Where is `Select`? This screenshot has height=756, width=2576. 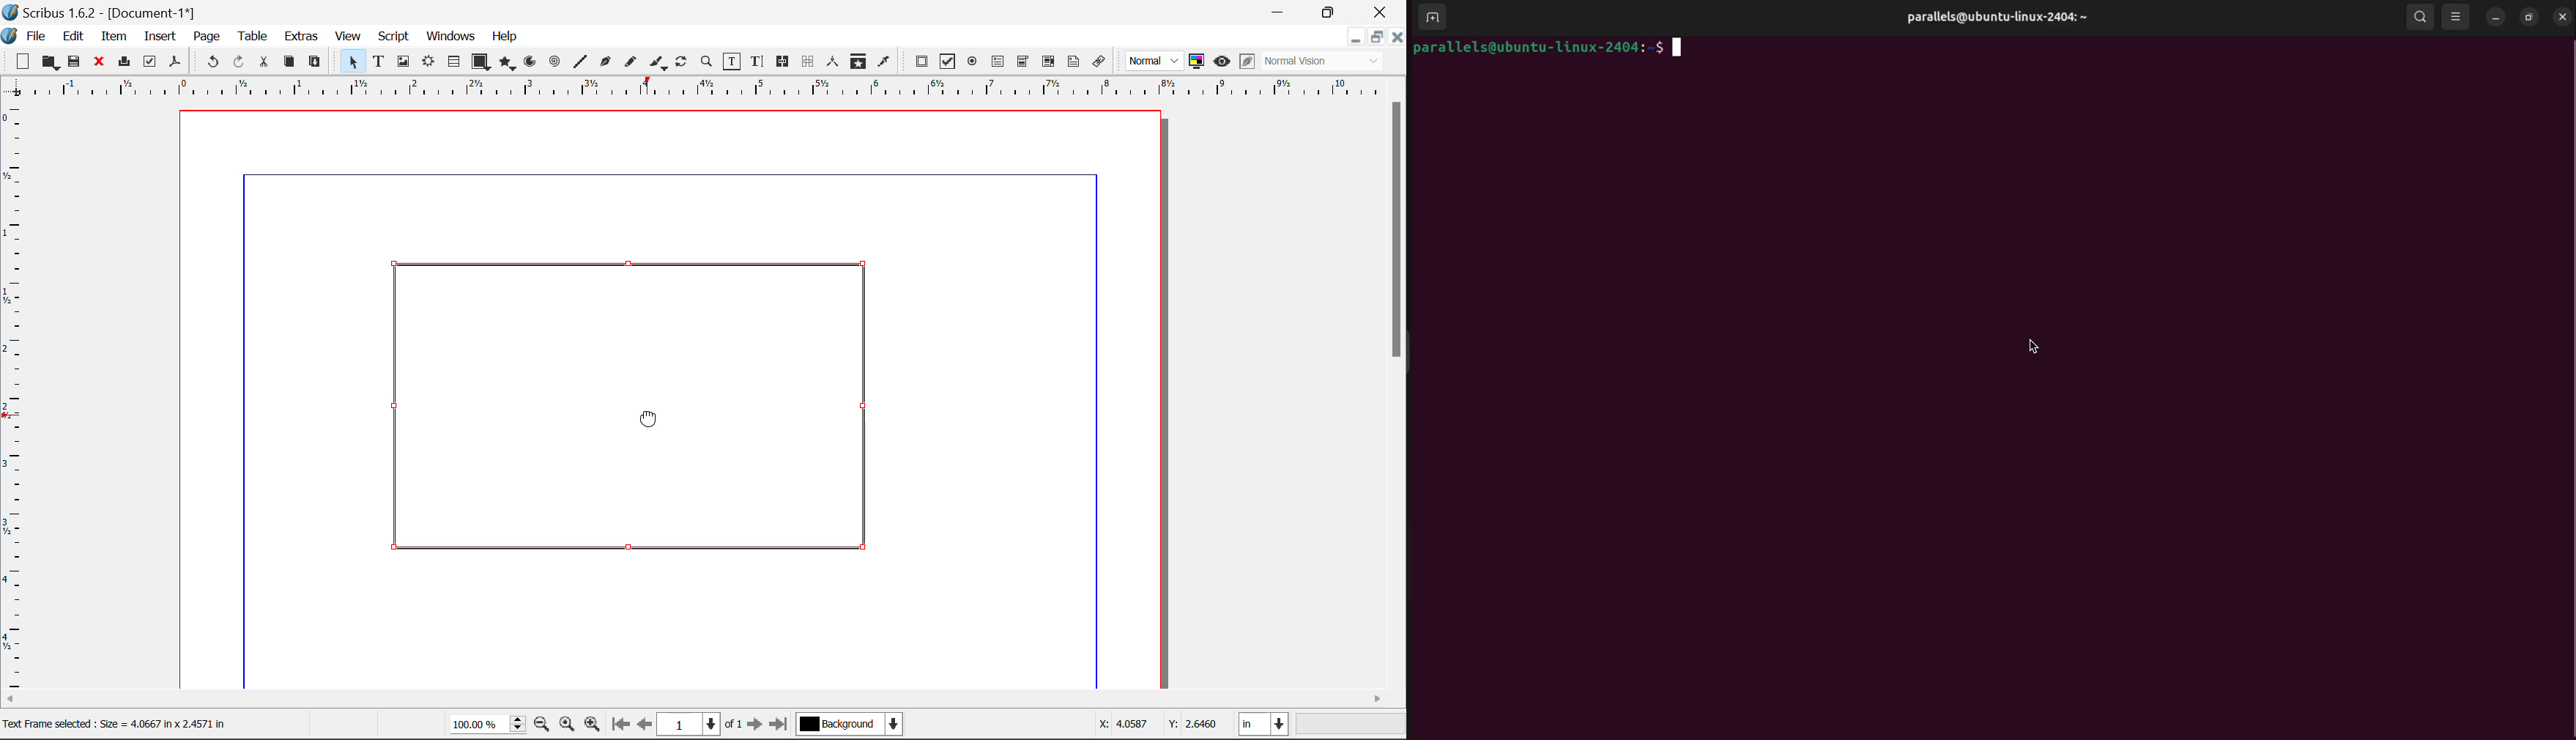
Select is located at coordinates (350, 61).